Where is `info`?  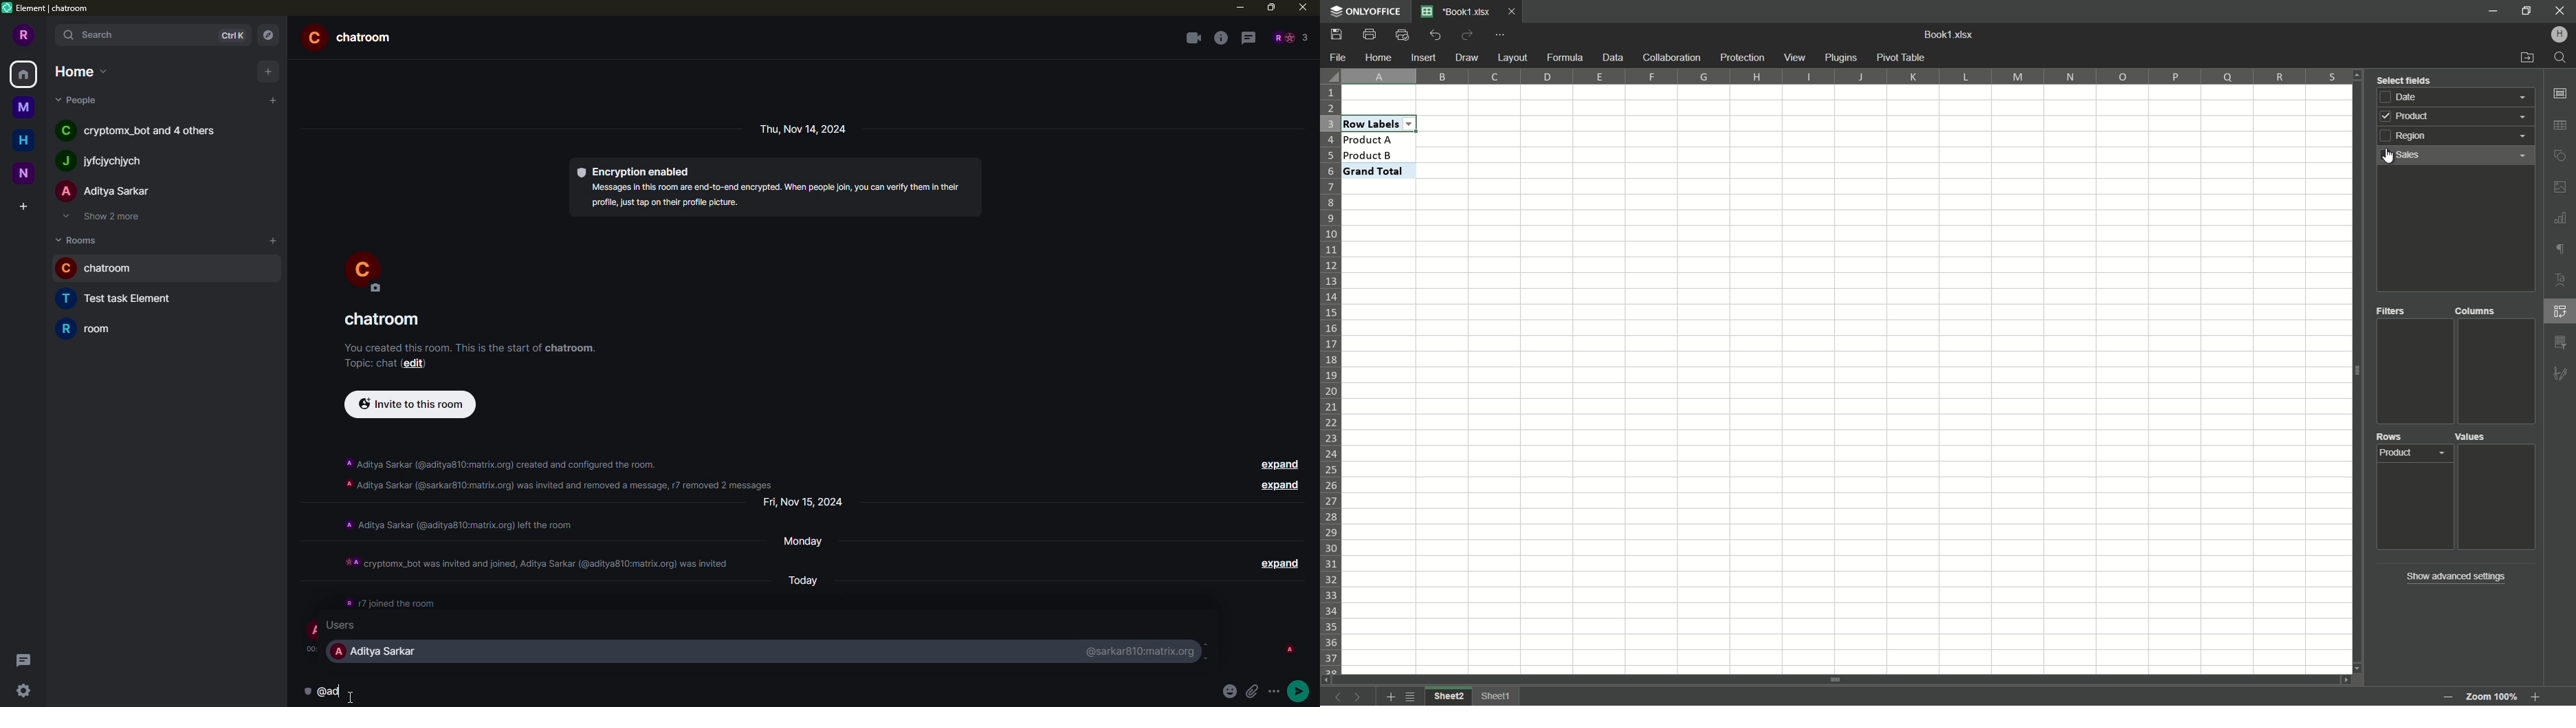
info is located at coordinates (775, 195).